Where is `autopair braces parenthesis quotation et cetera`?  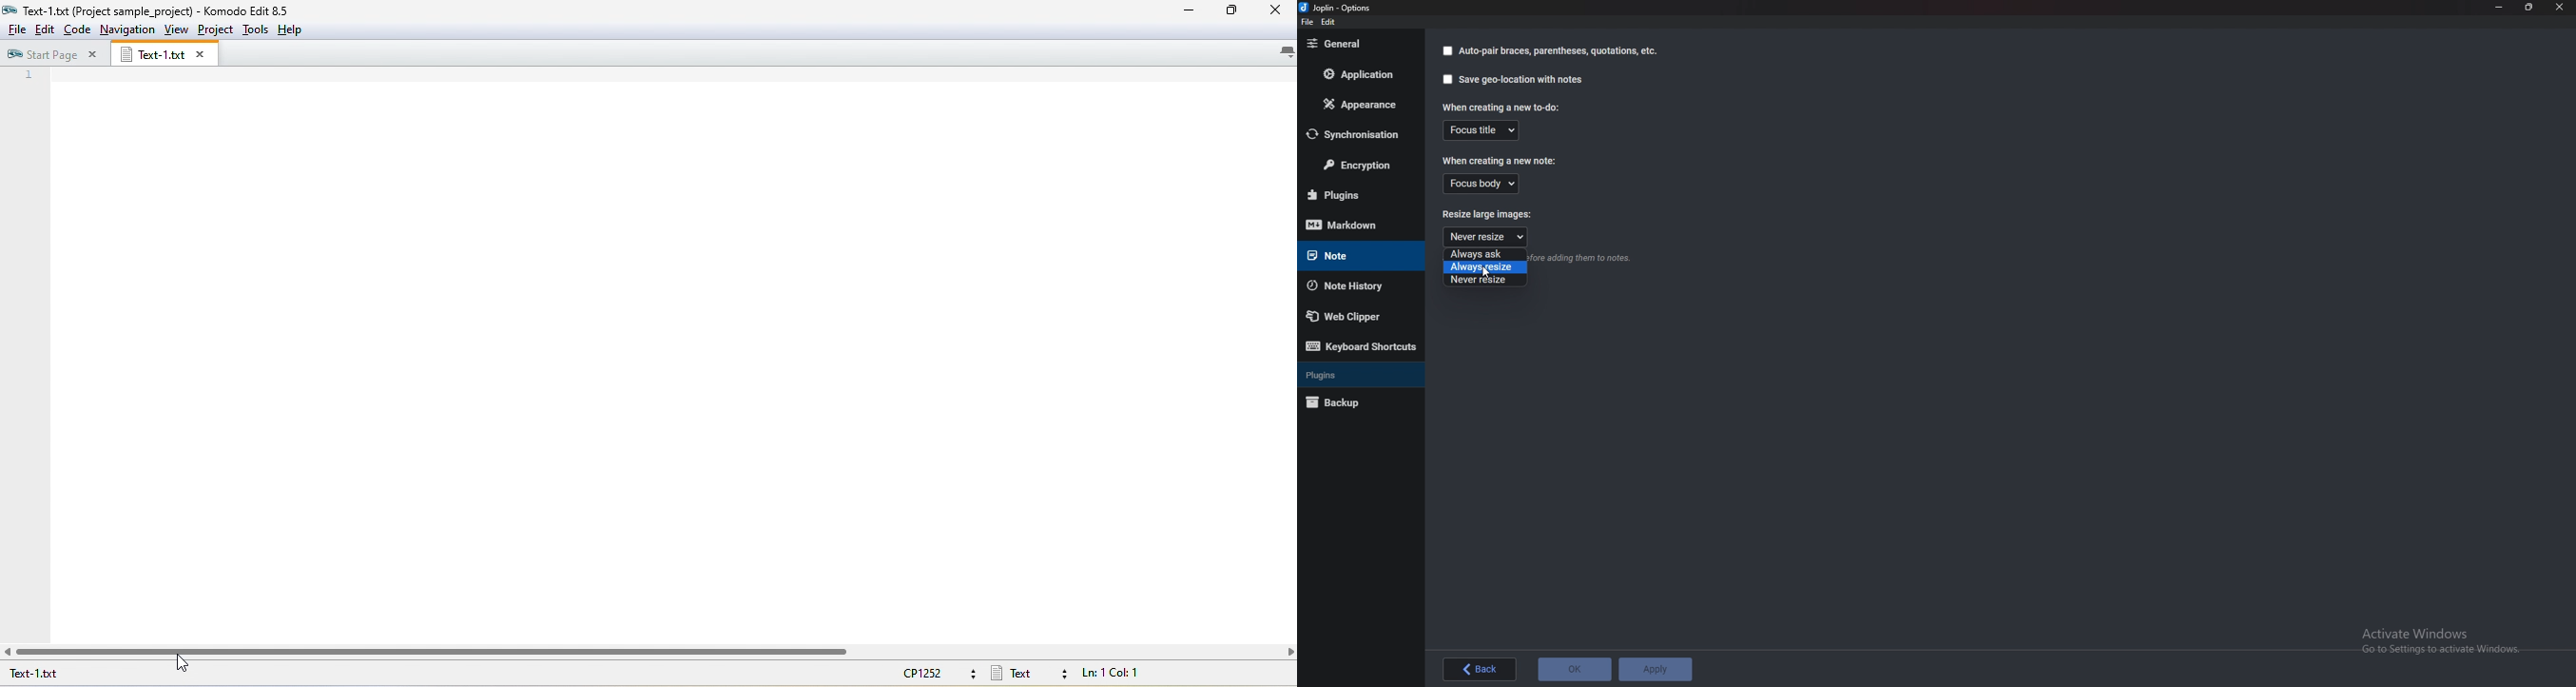
autopair braces parenthesis quotation et cetera is located at coordinates (1550, 51).